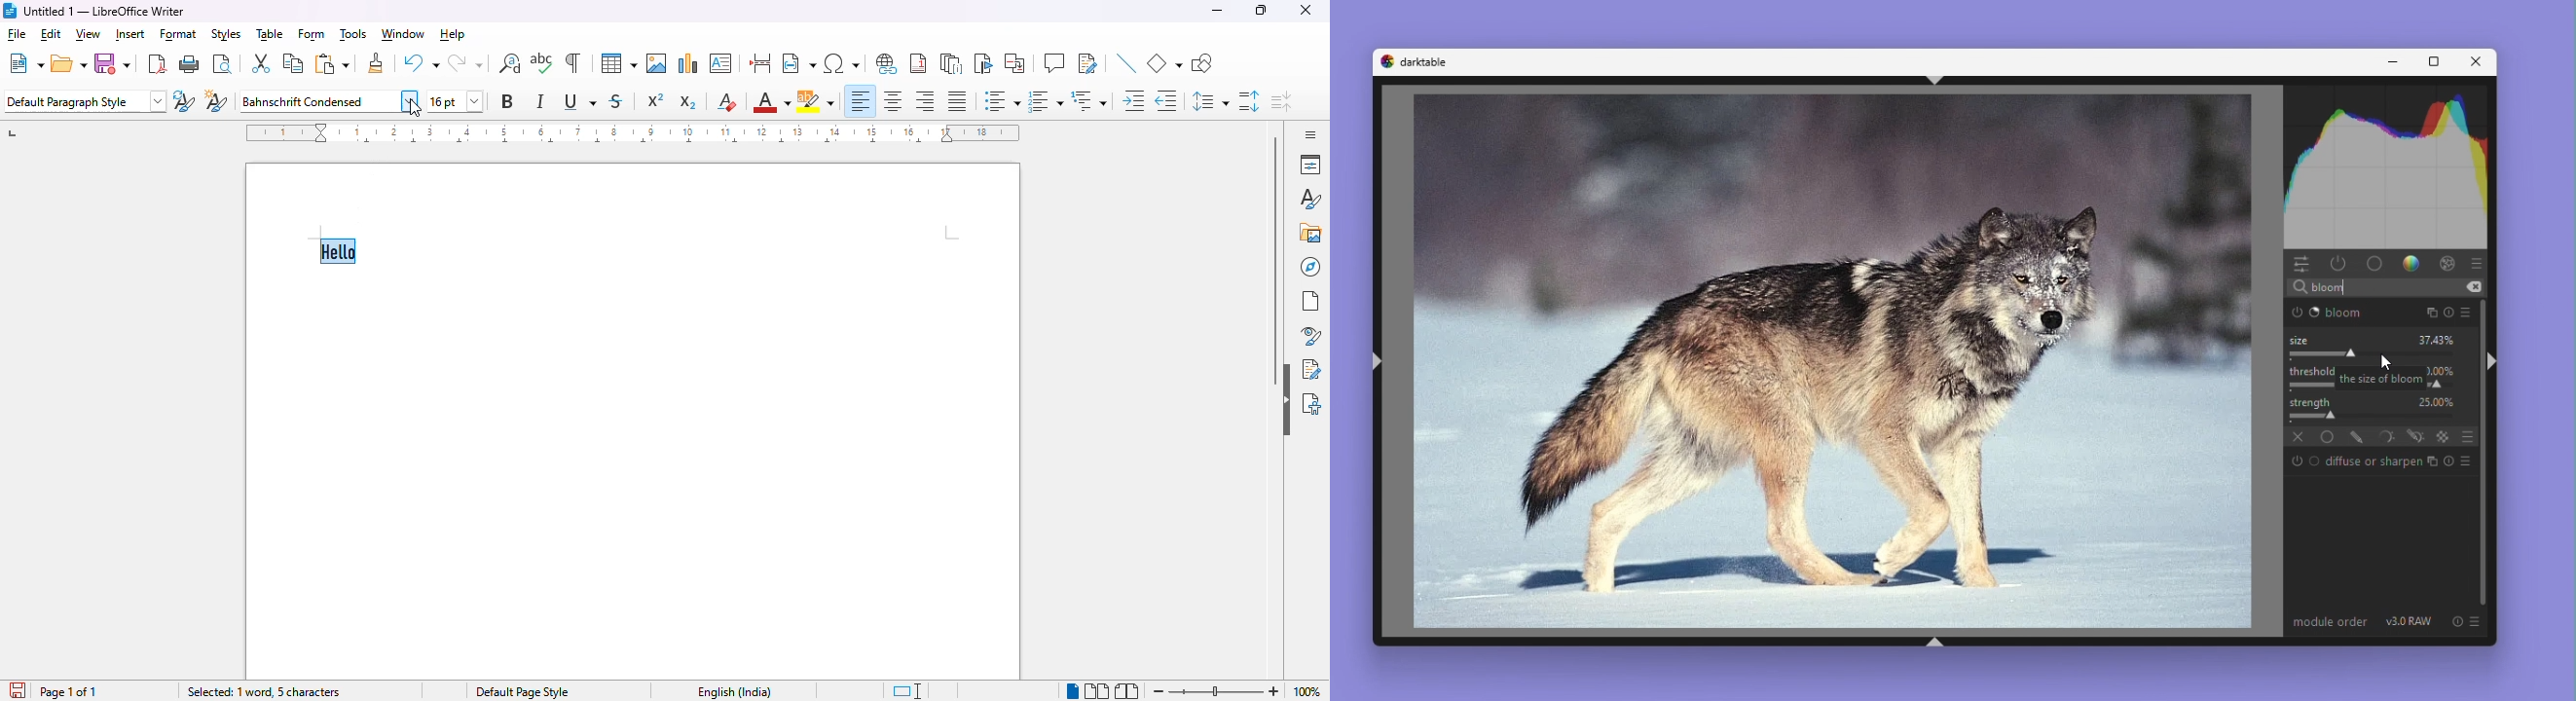  What do you see at coordinates (1164, 62) in the screenshot?
I see `basic shapes` at bounding box center [1164, 62].